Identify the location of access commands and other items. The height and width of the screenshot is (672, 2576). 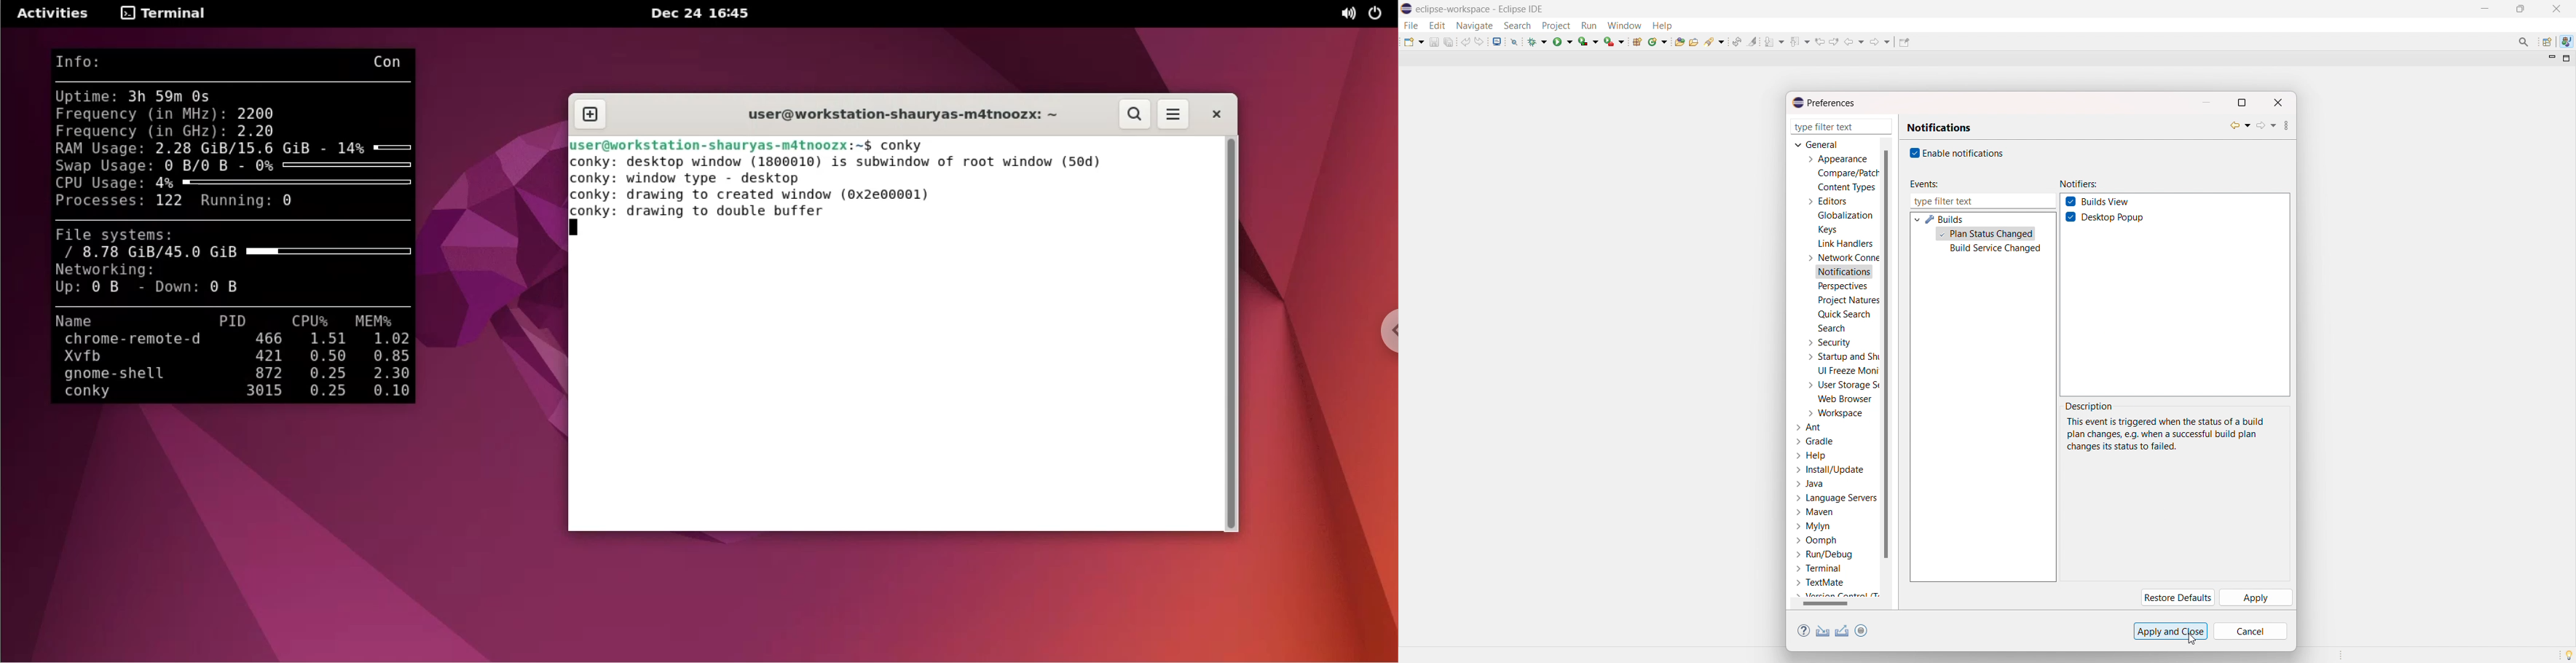
(2525, 42).